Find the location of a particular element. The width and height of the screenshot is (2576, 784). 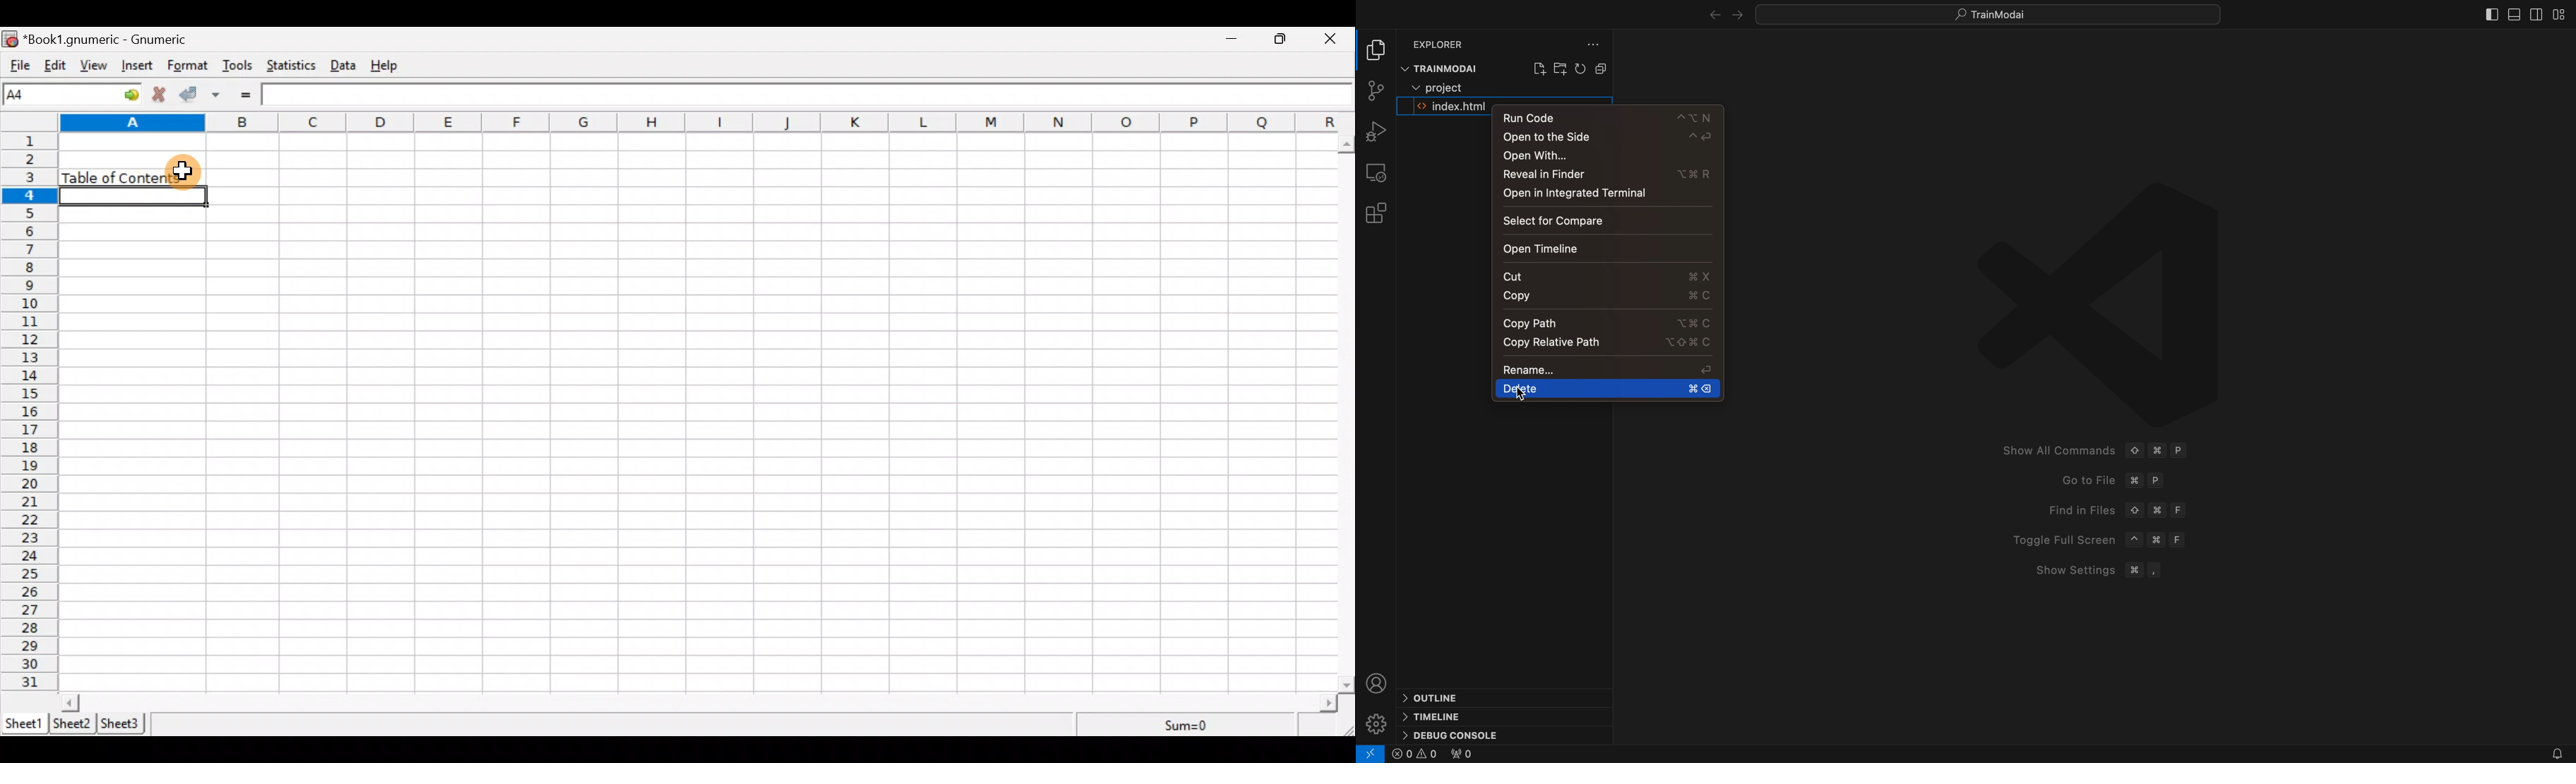

View is located at coordinates (93, 66).